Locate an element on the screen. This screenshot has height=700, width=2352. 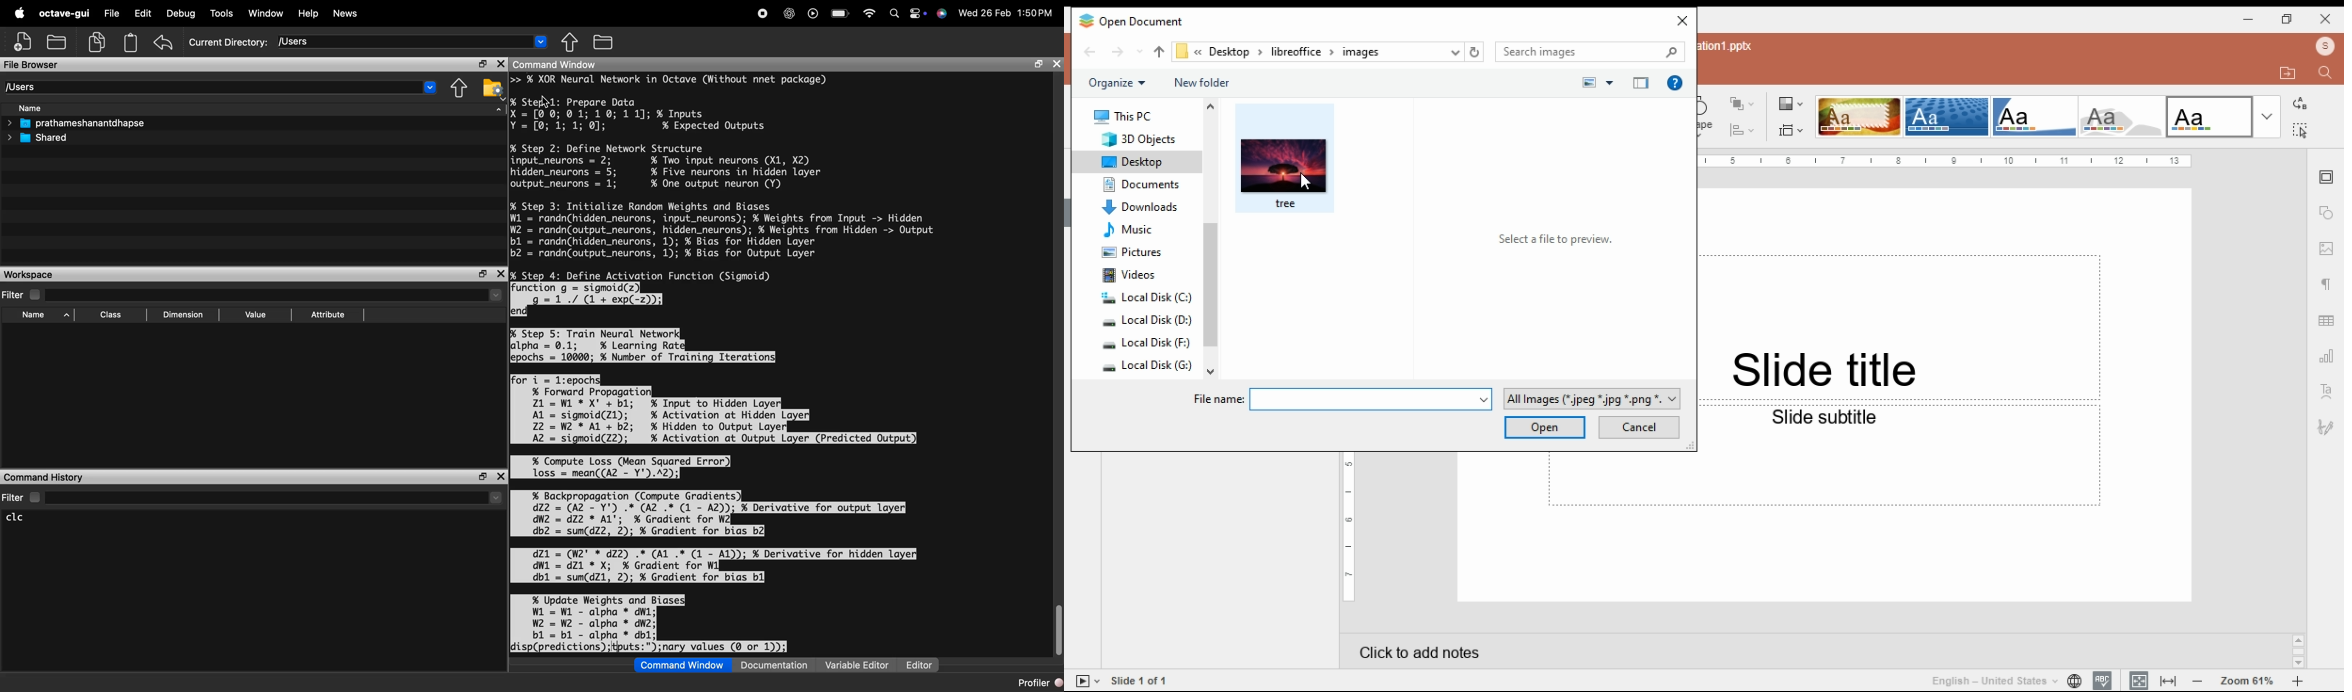
select all is located at coordinates (2299, 129).